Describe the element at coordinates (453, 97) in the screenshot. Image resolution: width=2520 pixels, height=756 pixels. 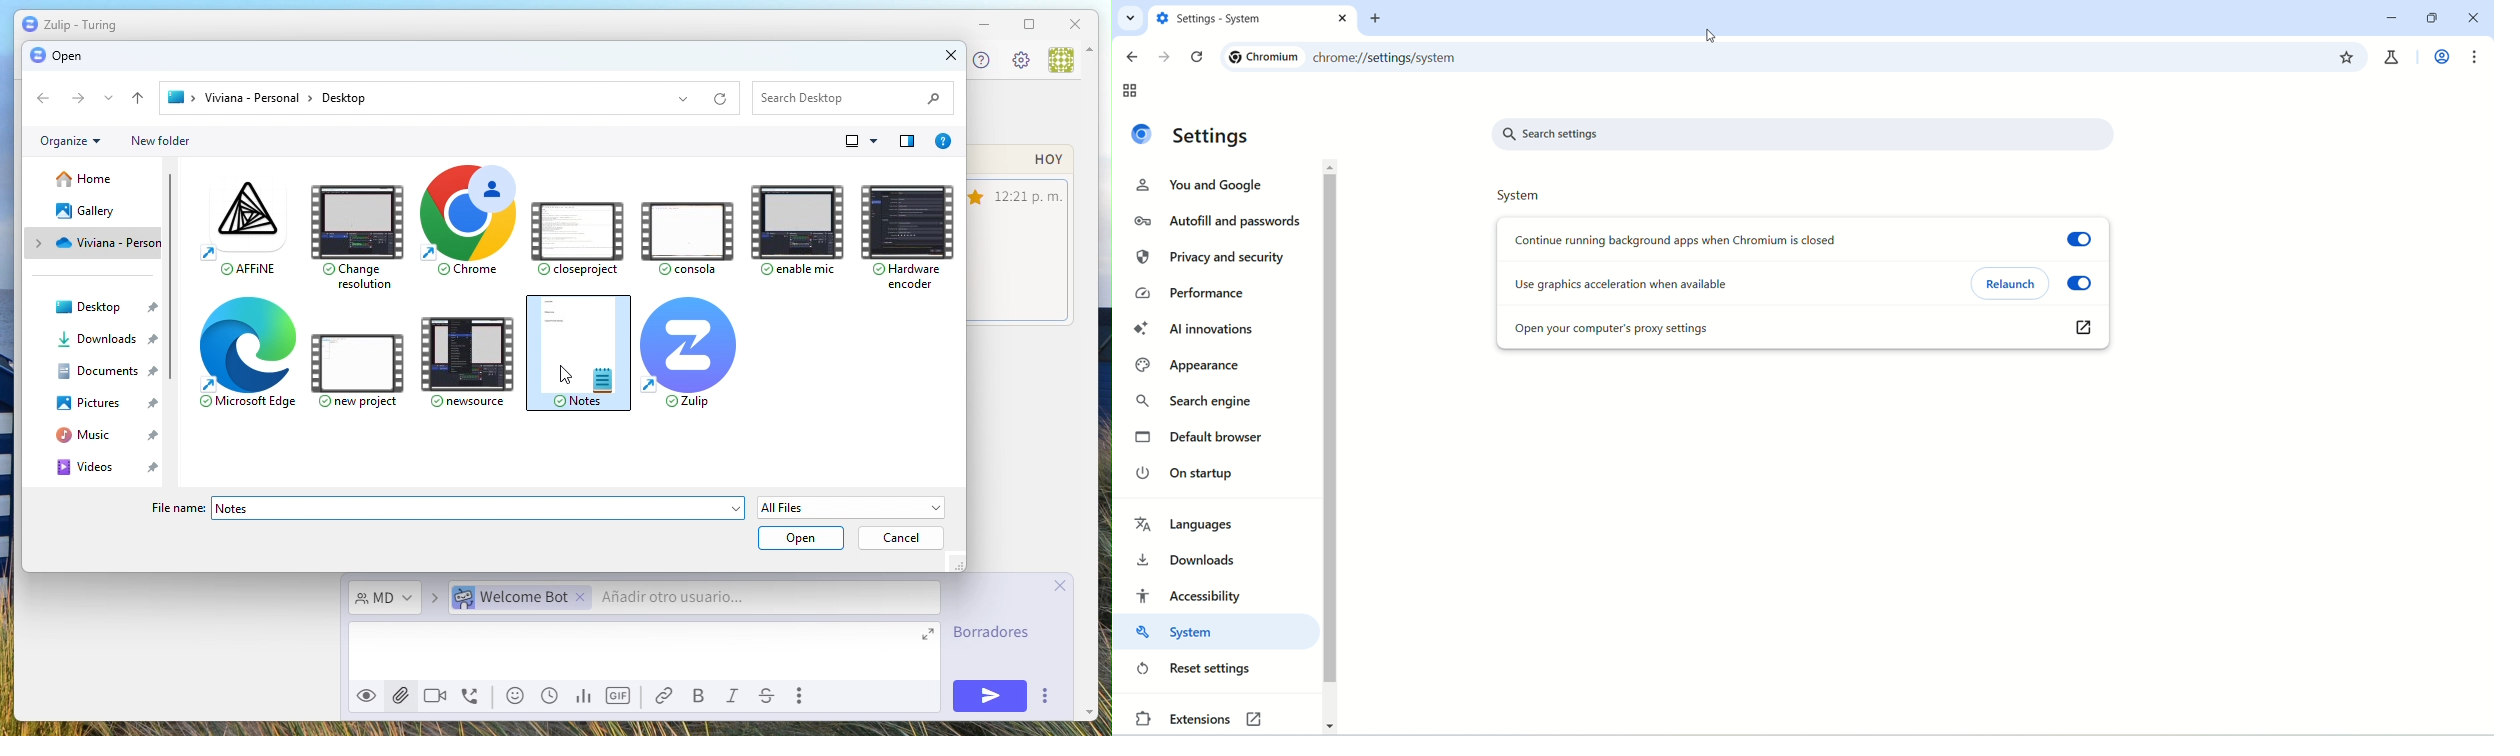
I see `Path` at that location.